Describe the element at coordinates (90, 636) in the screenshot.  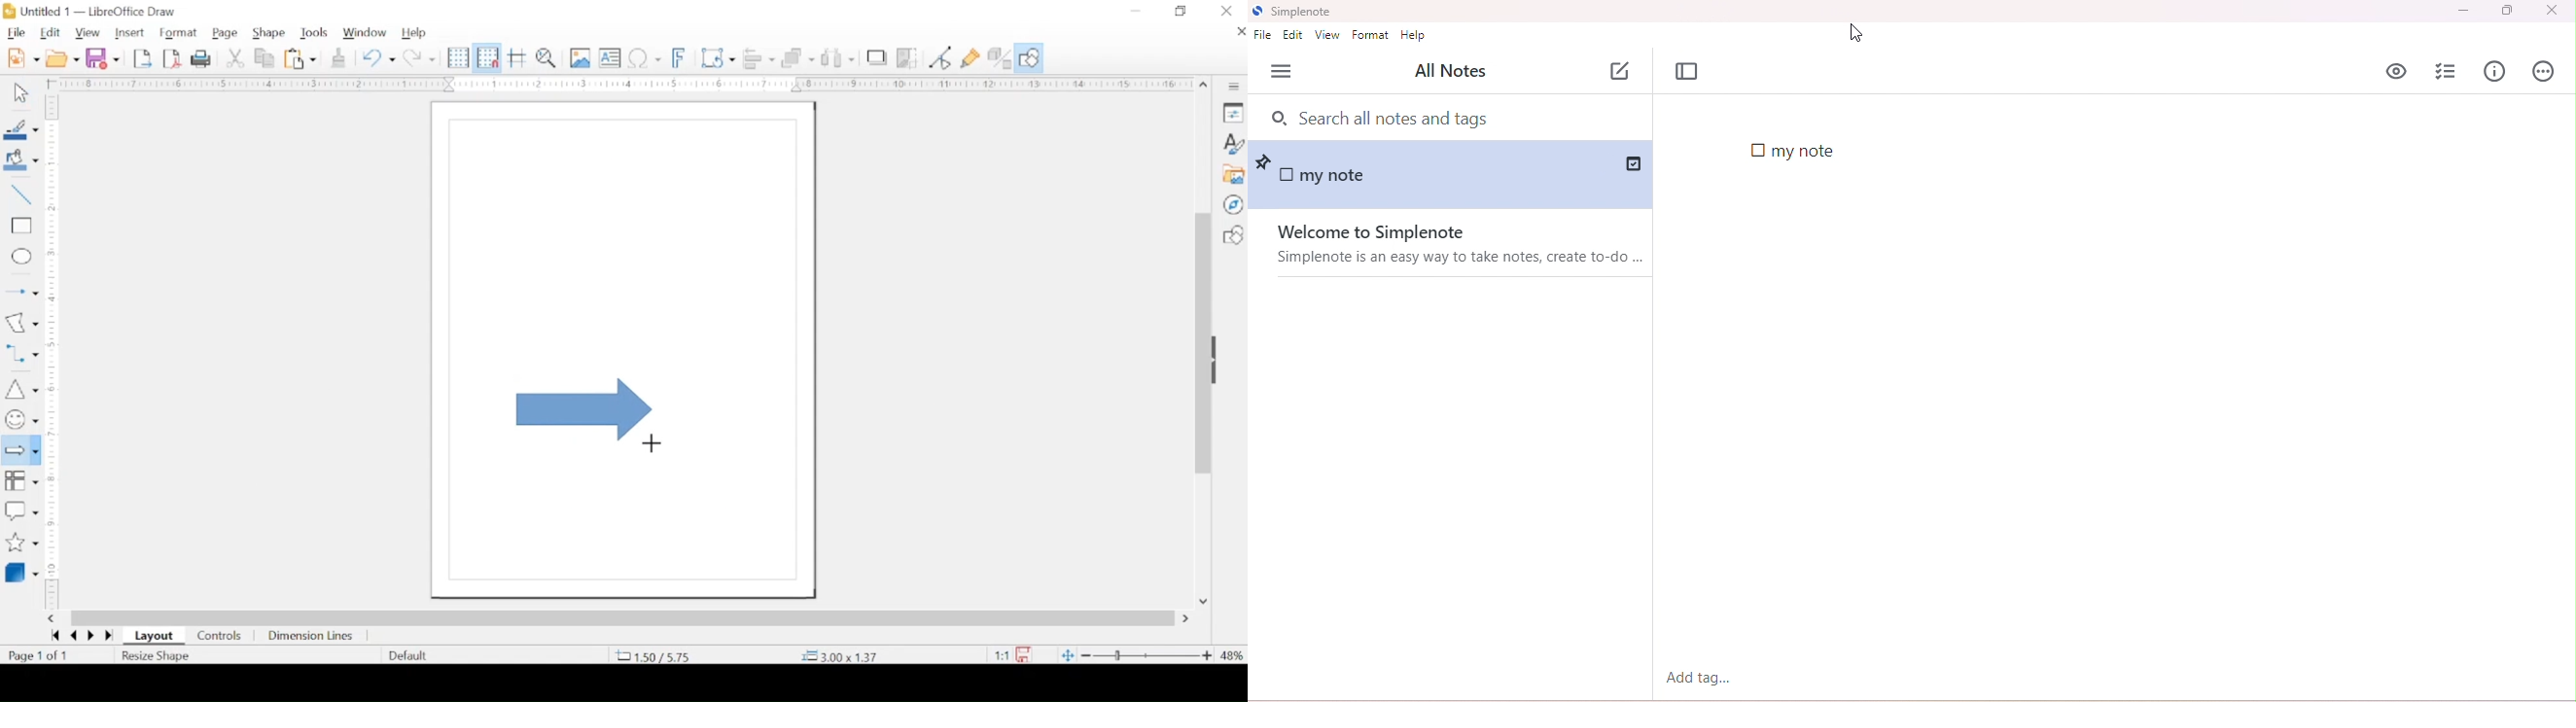
I see `next` at that location.